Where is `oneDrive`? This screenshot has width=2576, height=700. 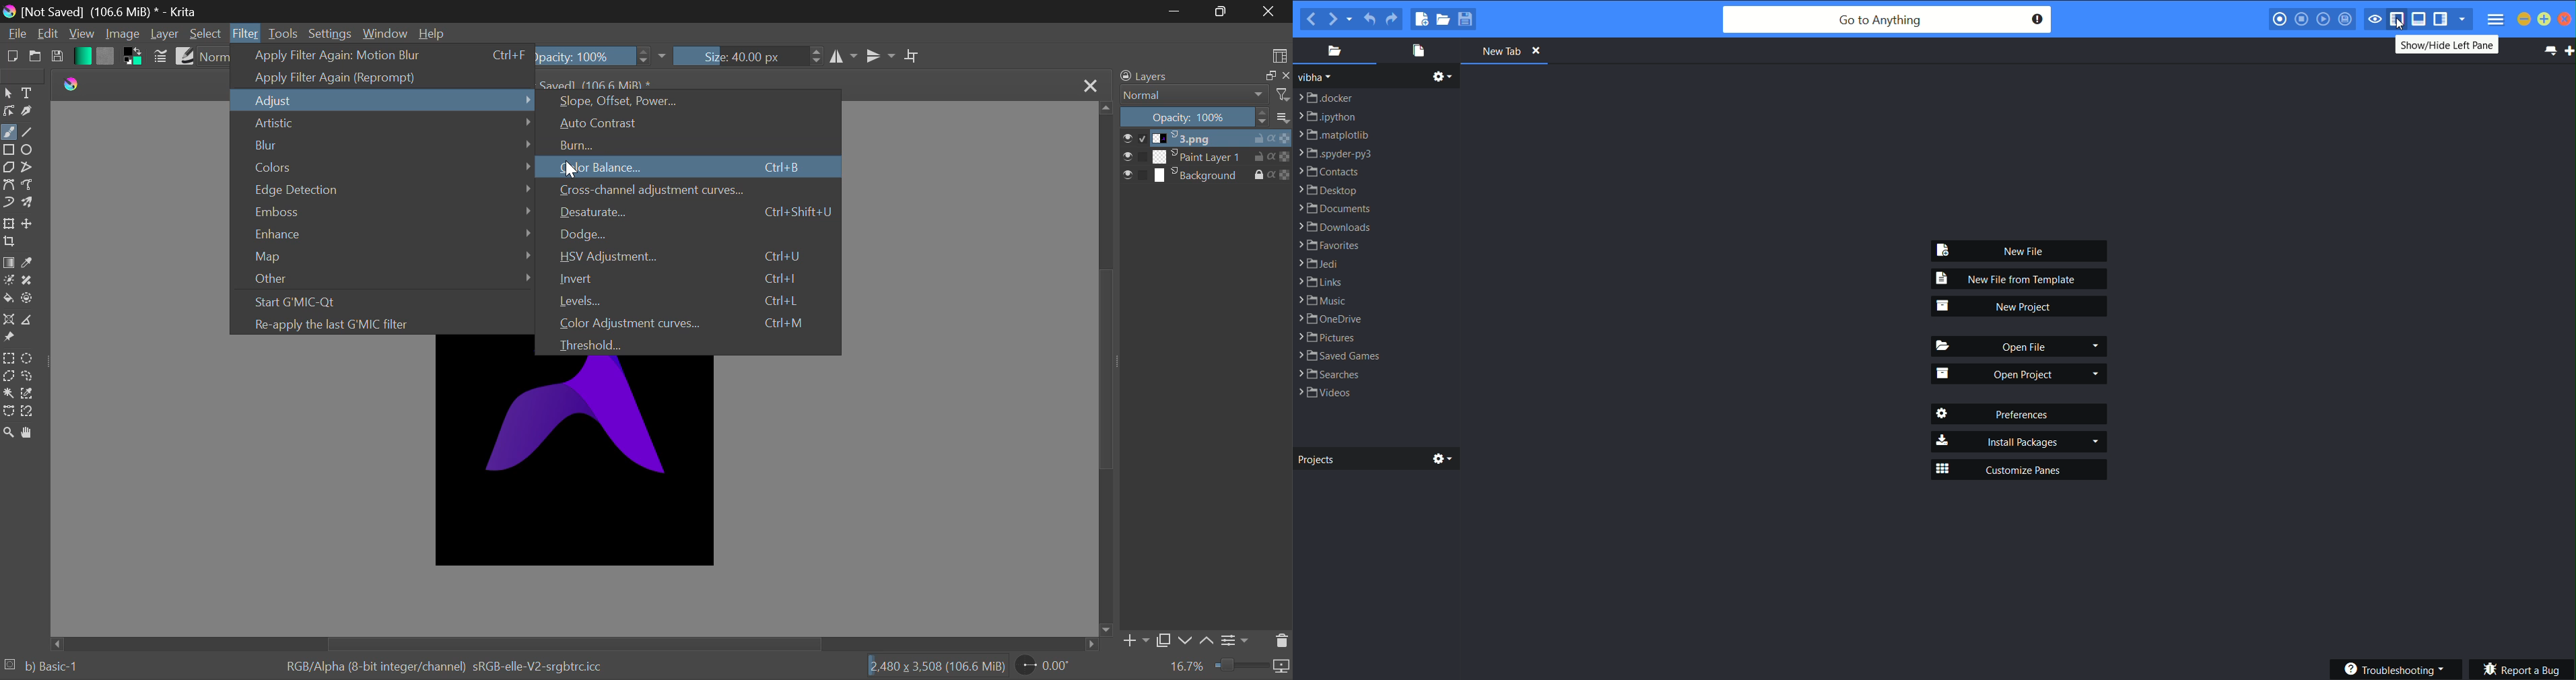
oneDrive is located at coordinates (1328, 319).